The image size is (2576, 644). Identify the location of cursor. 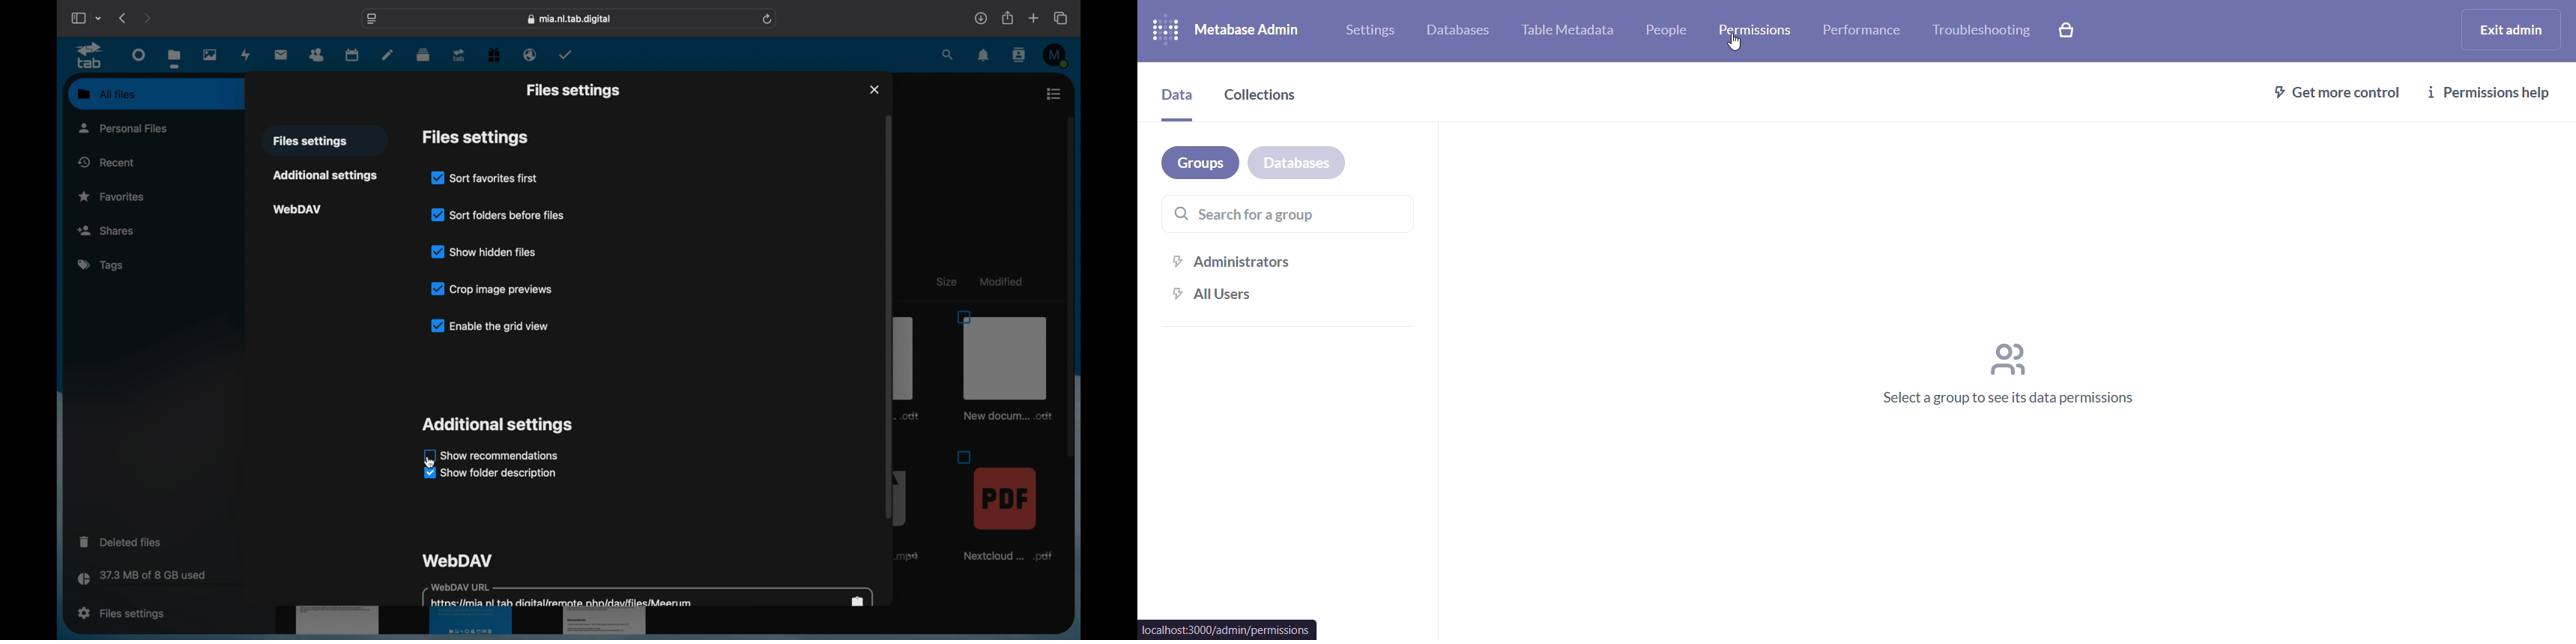
(433, 463).